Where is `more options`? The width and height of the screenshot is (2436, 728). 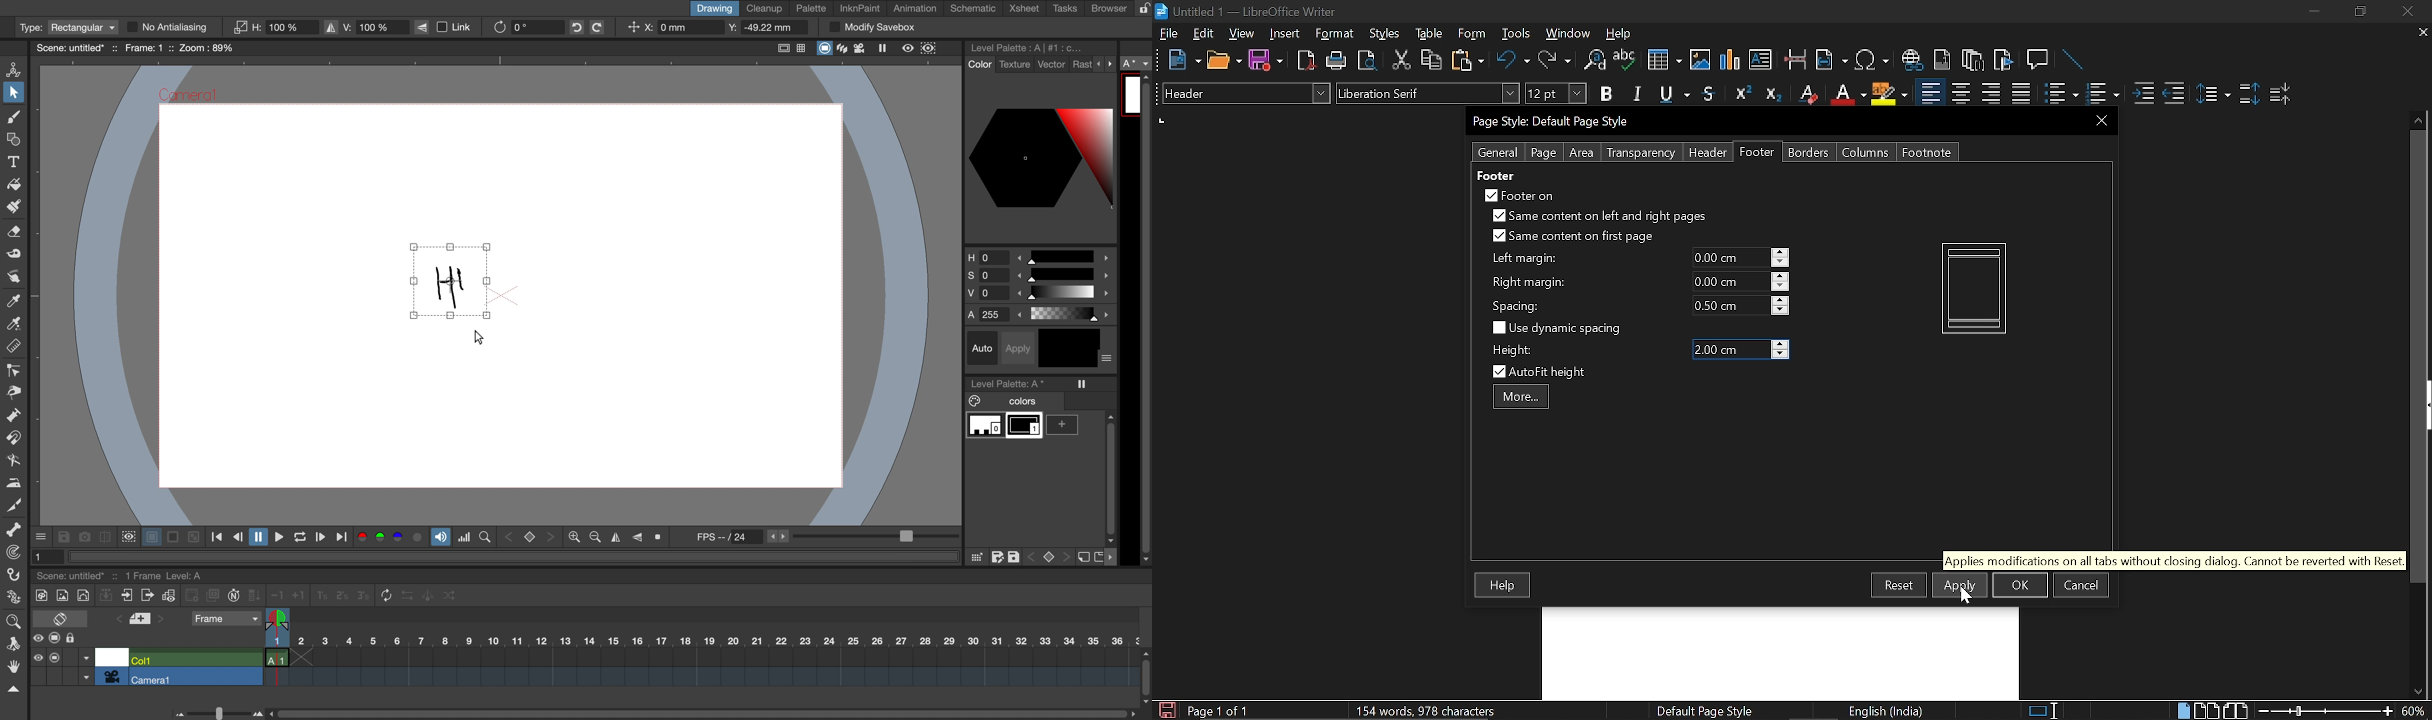 more options is located at coordinates (41, 536).